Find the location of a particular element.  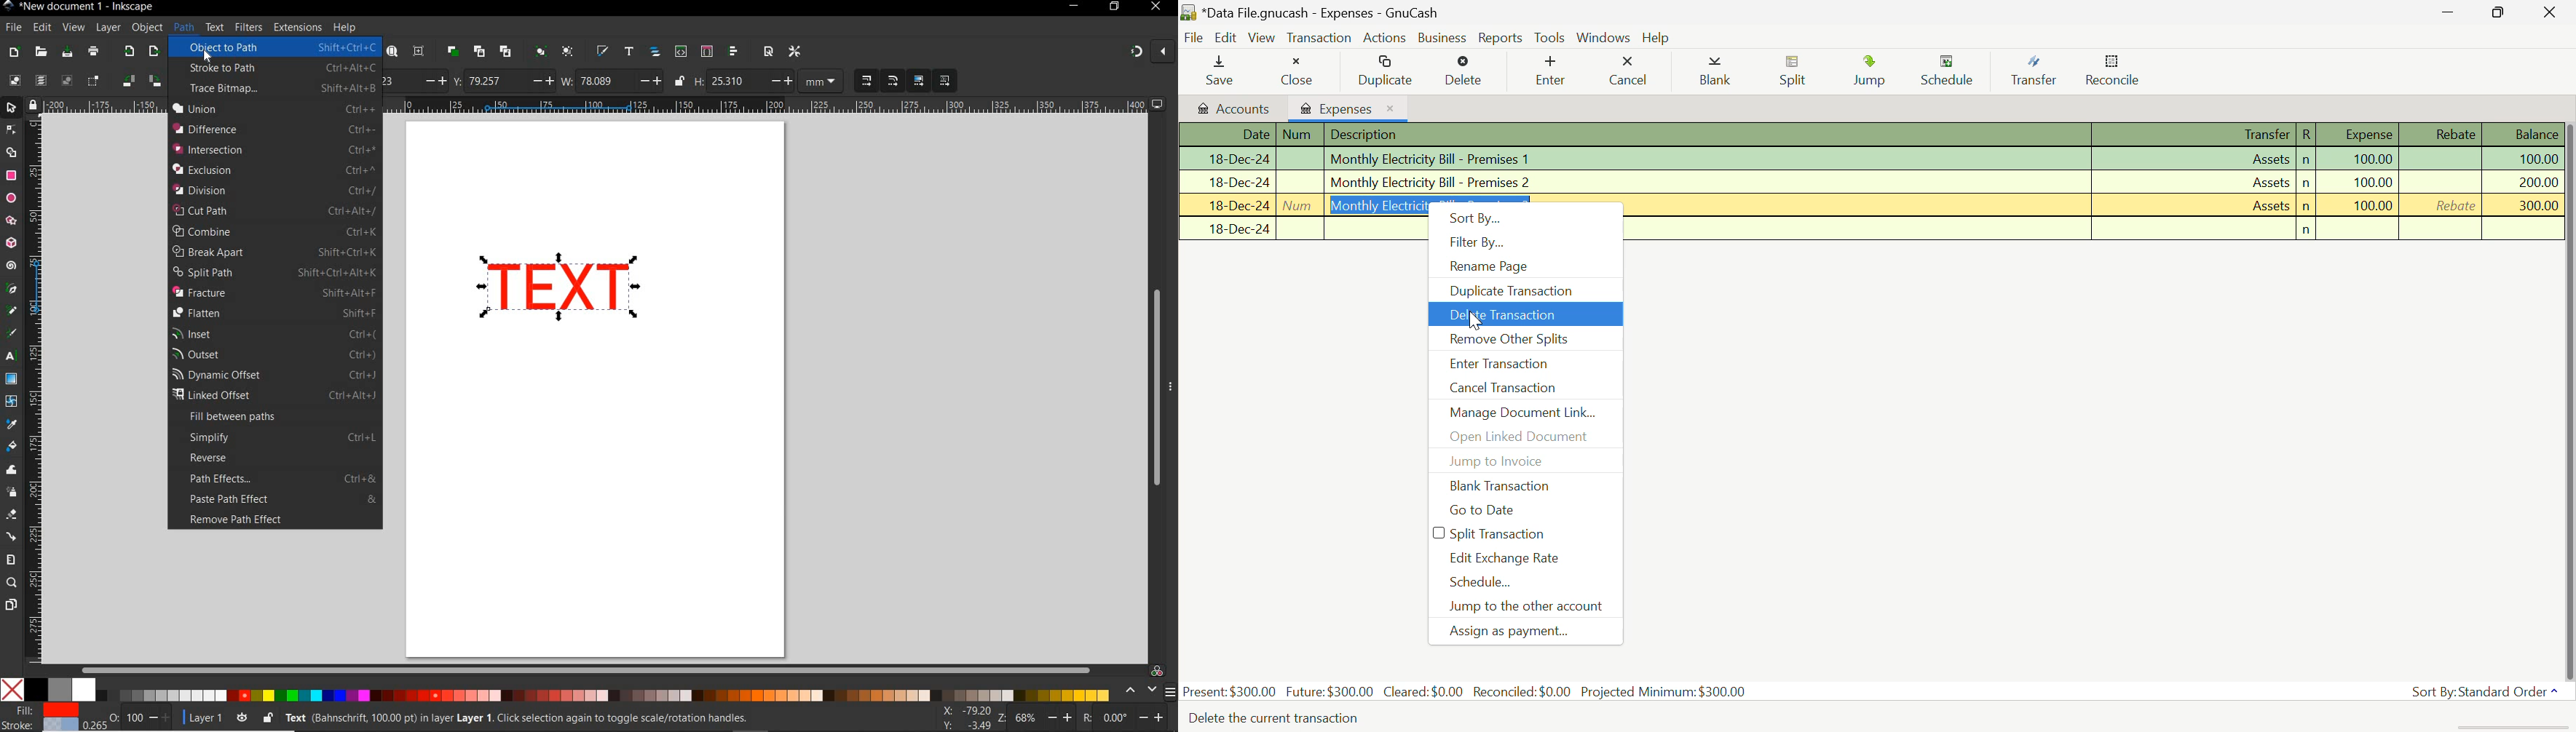

Schedule is located at coordinates (1526, 582).